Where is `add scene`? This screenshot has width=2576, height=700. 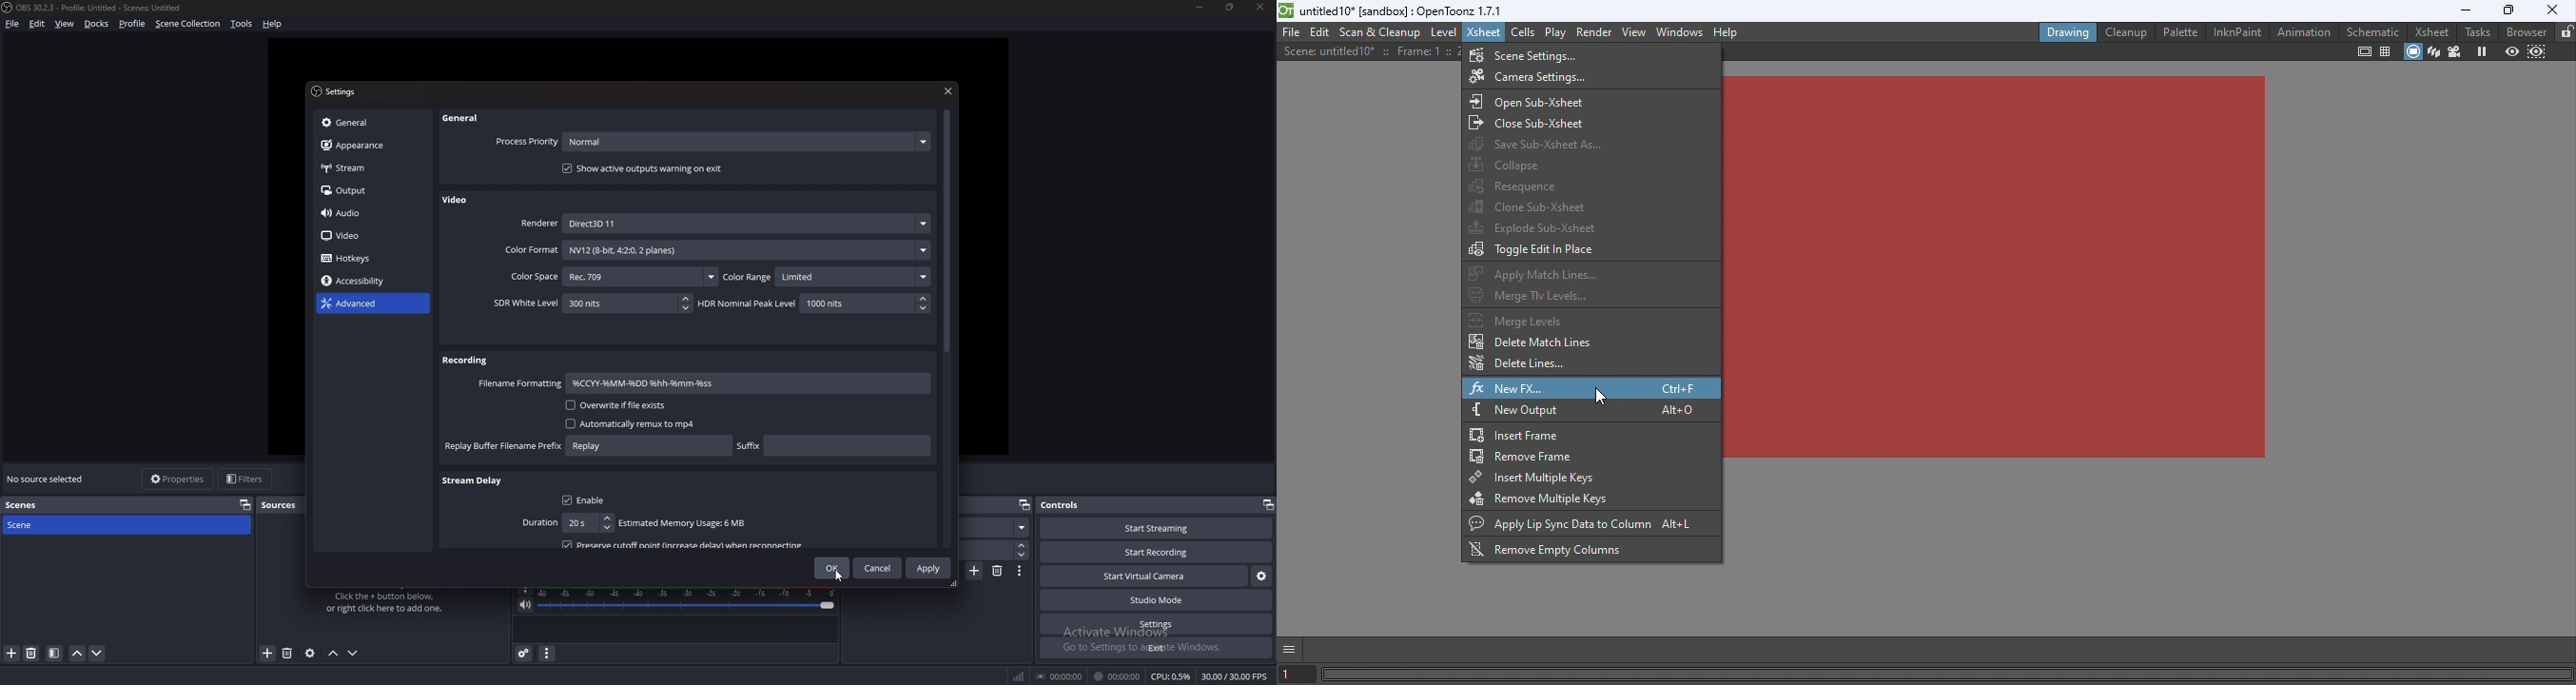
add scene is located at coordinates (11, 654).